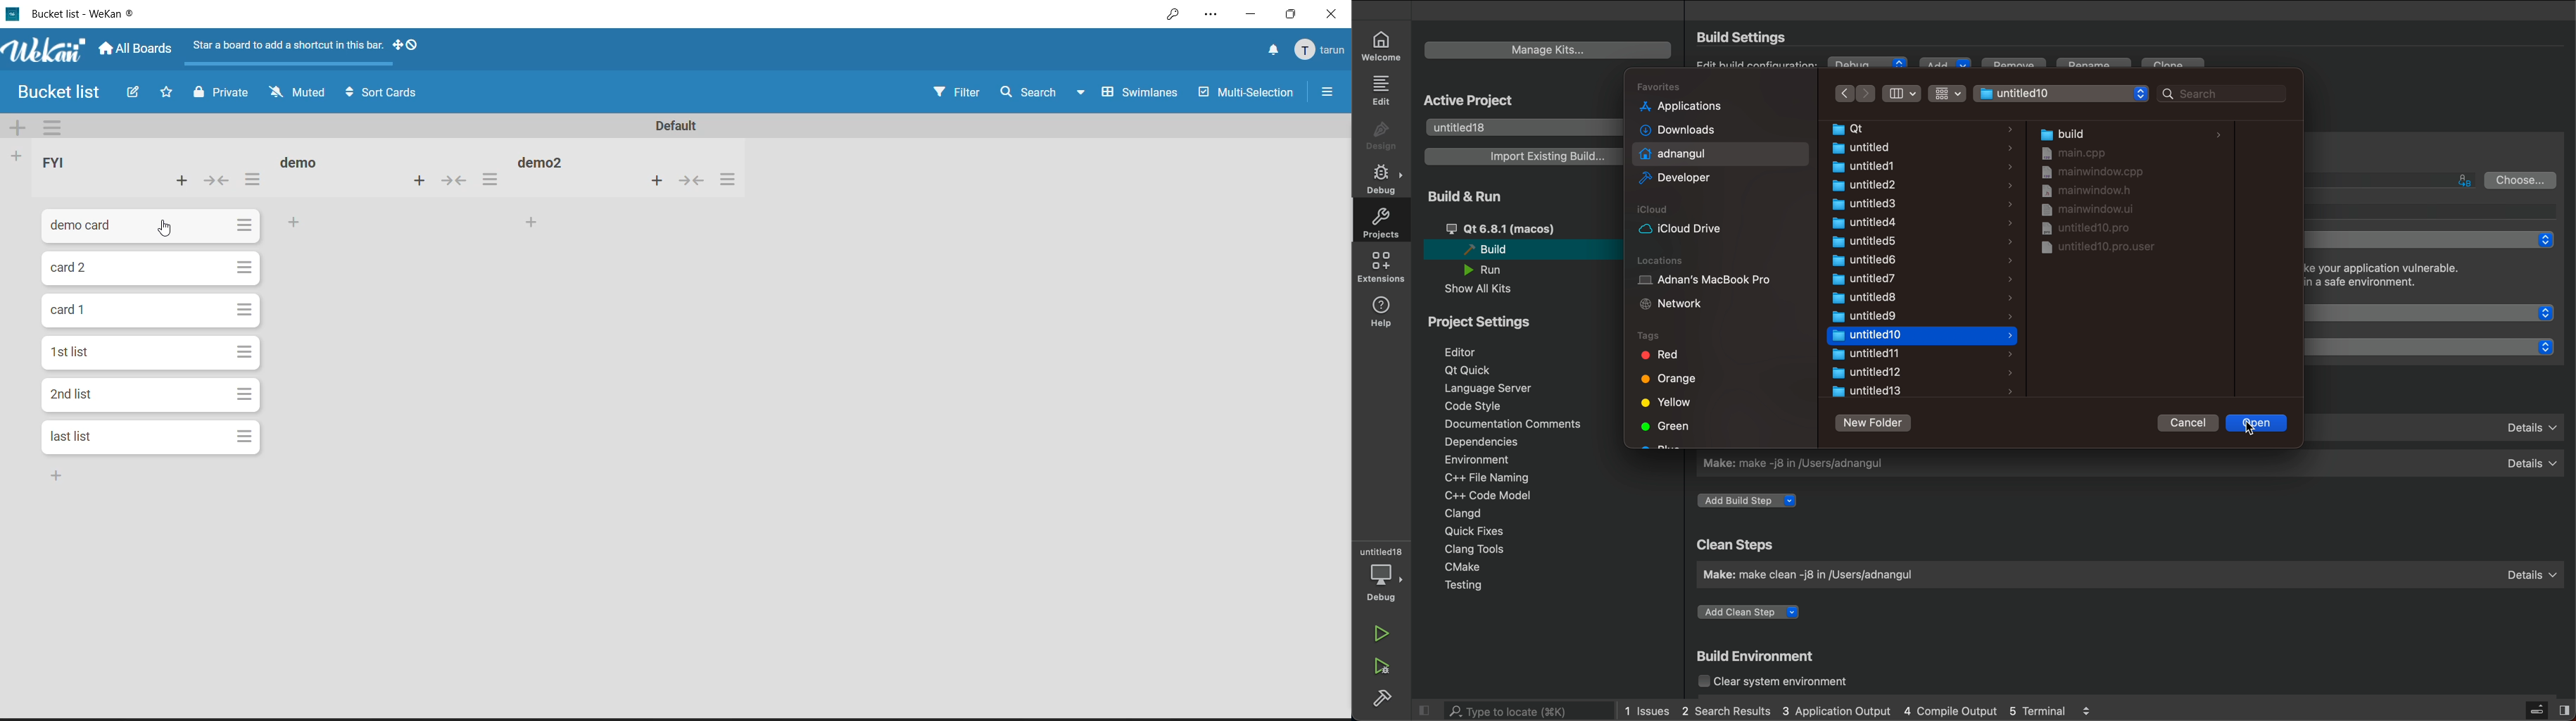 This screenshot has width=2576, height=728. What do you see at coordinates (1753, 502) in the screenshot?
I see `add build step` at bounding box center [1753, 502].